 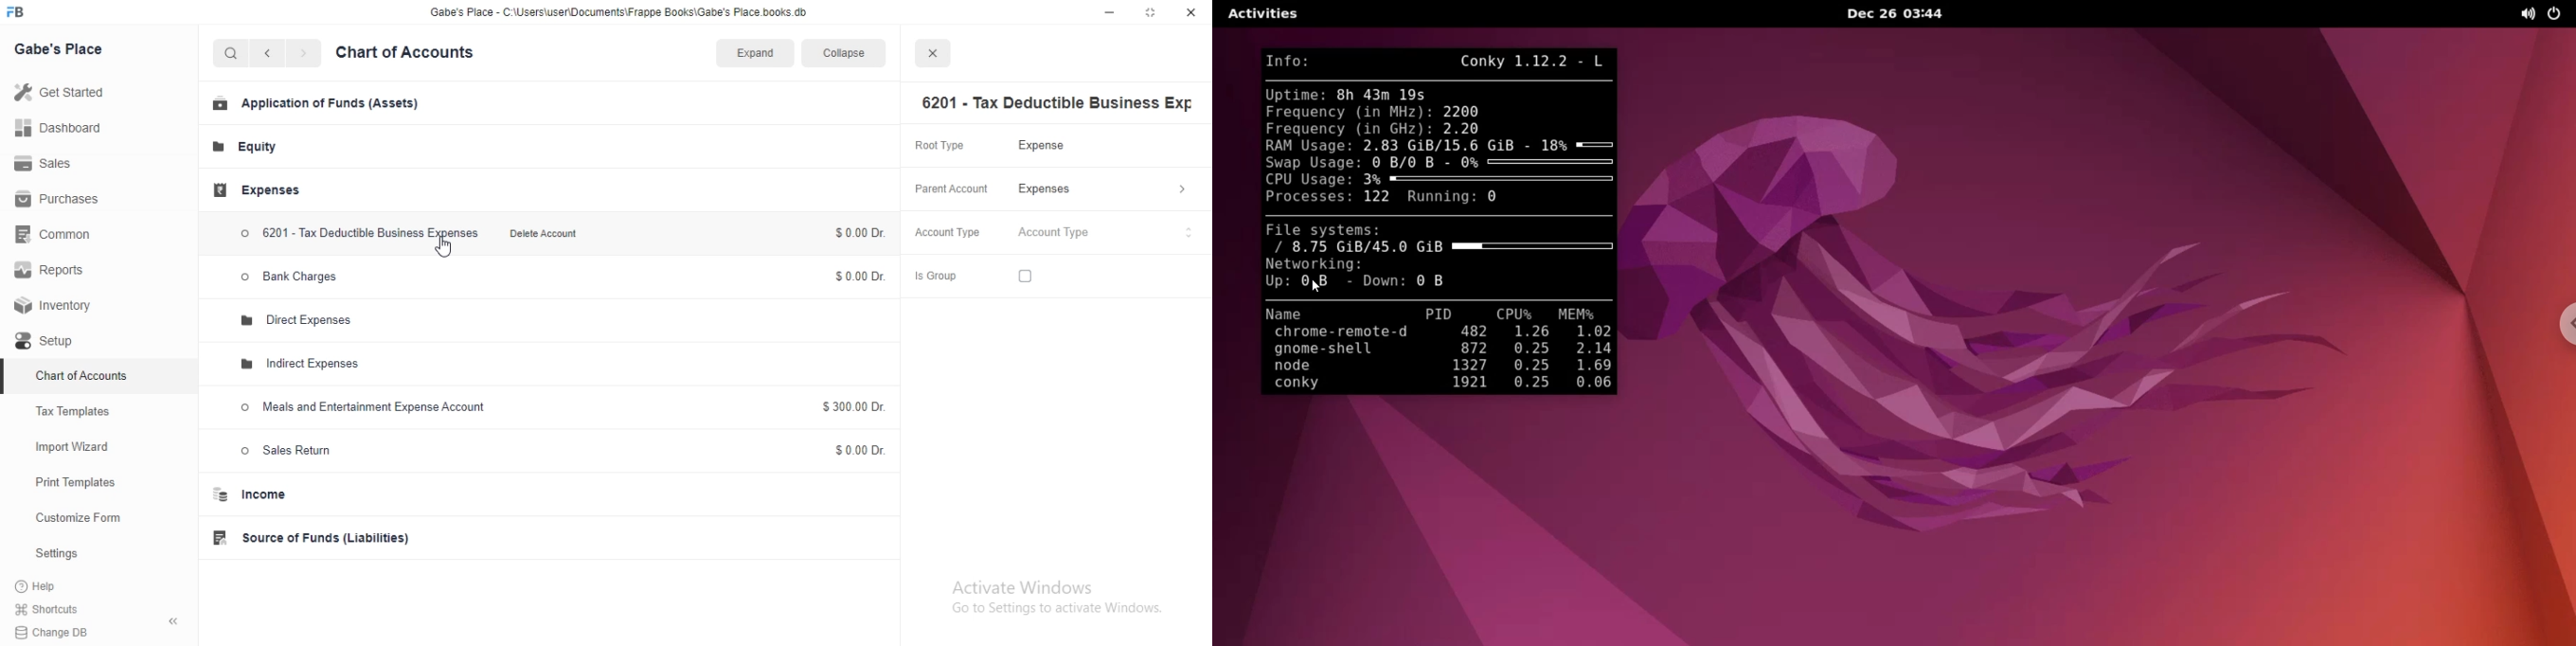 What do you see at coordinates (986, 275) in the screenshot?
I see `Is Group` at bounding box center [986, 275].